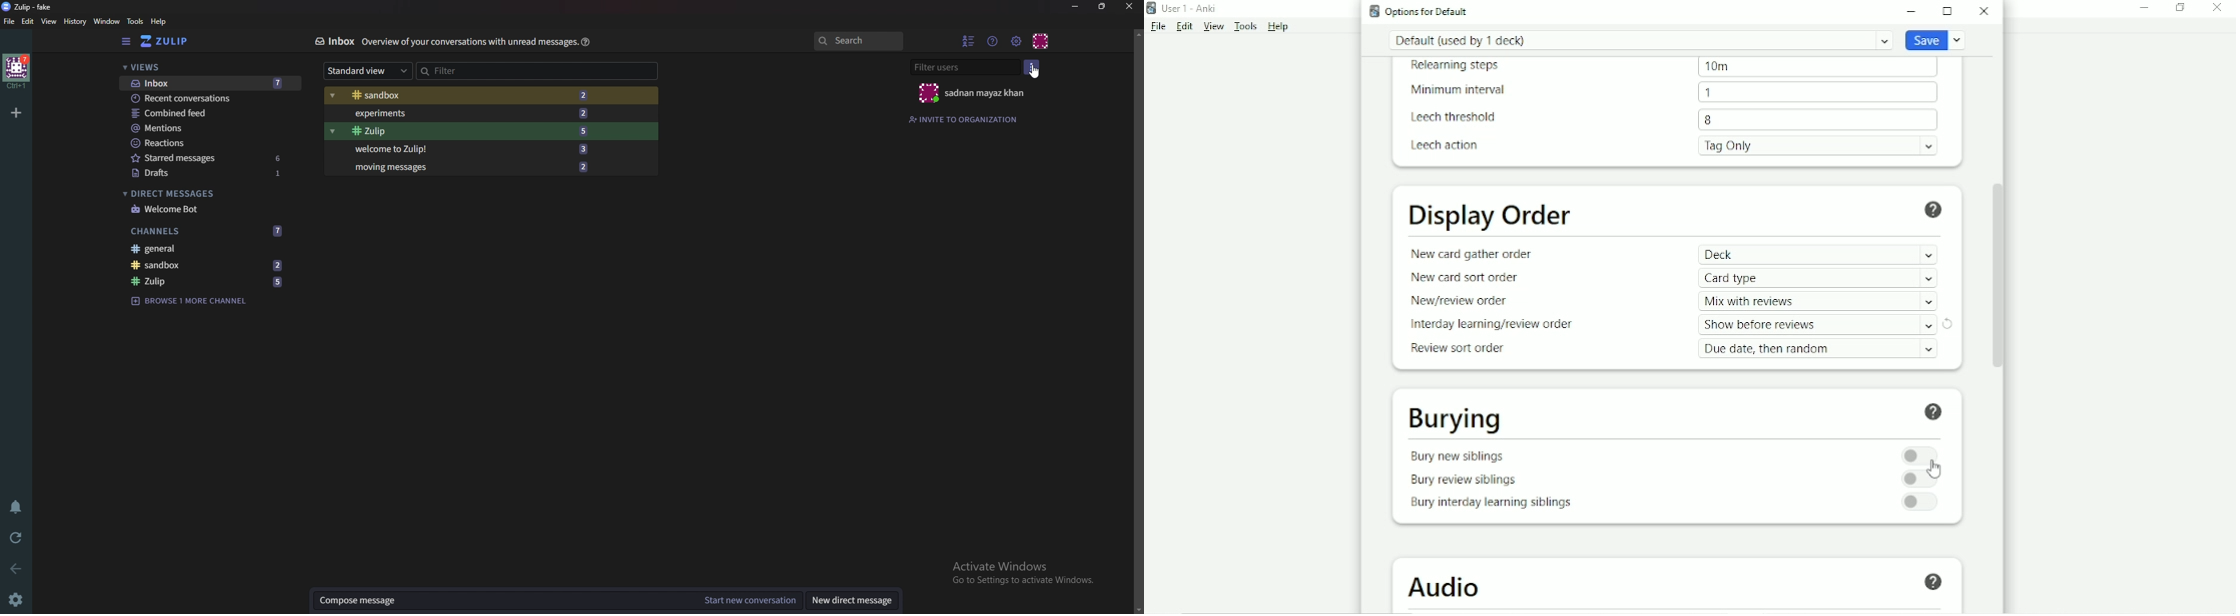 The width and height of the screenshot is (2240, 616). What do you see at coordinates (1184, 7) in the screenshot?
I see `User 1 - Anki` at bounding box center [1184, 7].